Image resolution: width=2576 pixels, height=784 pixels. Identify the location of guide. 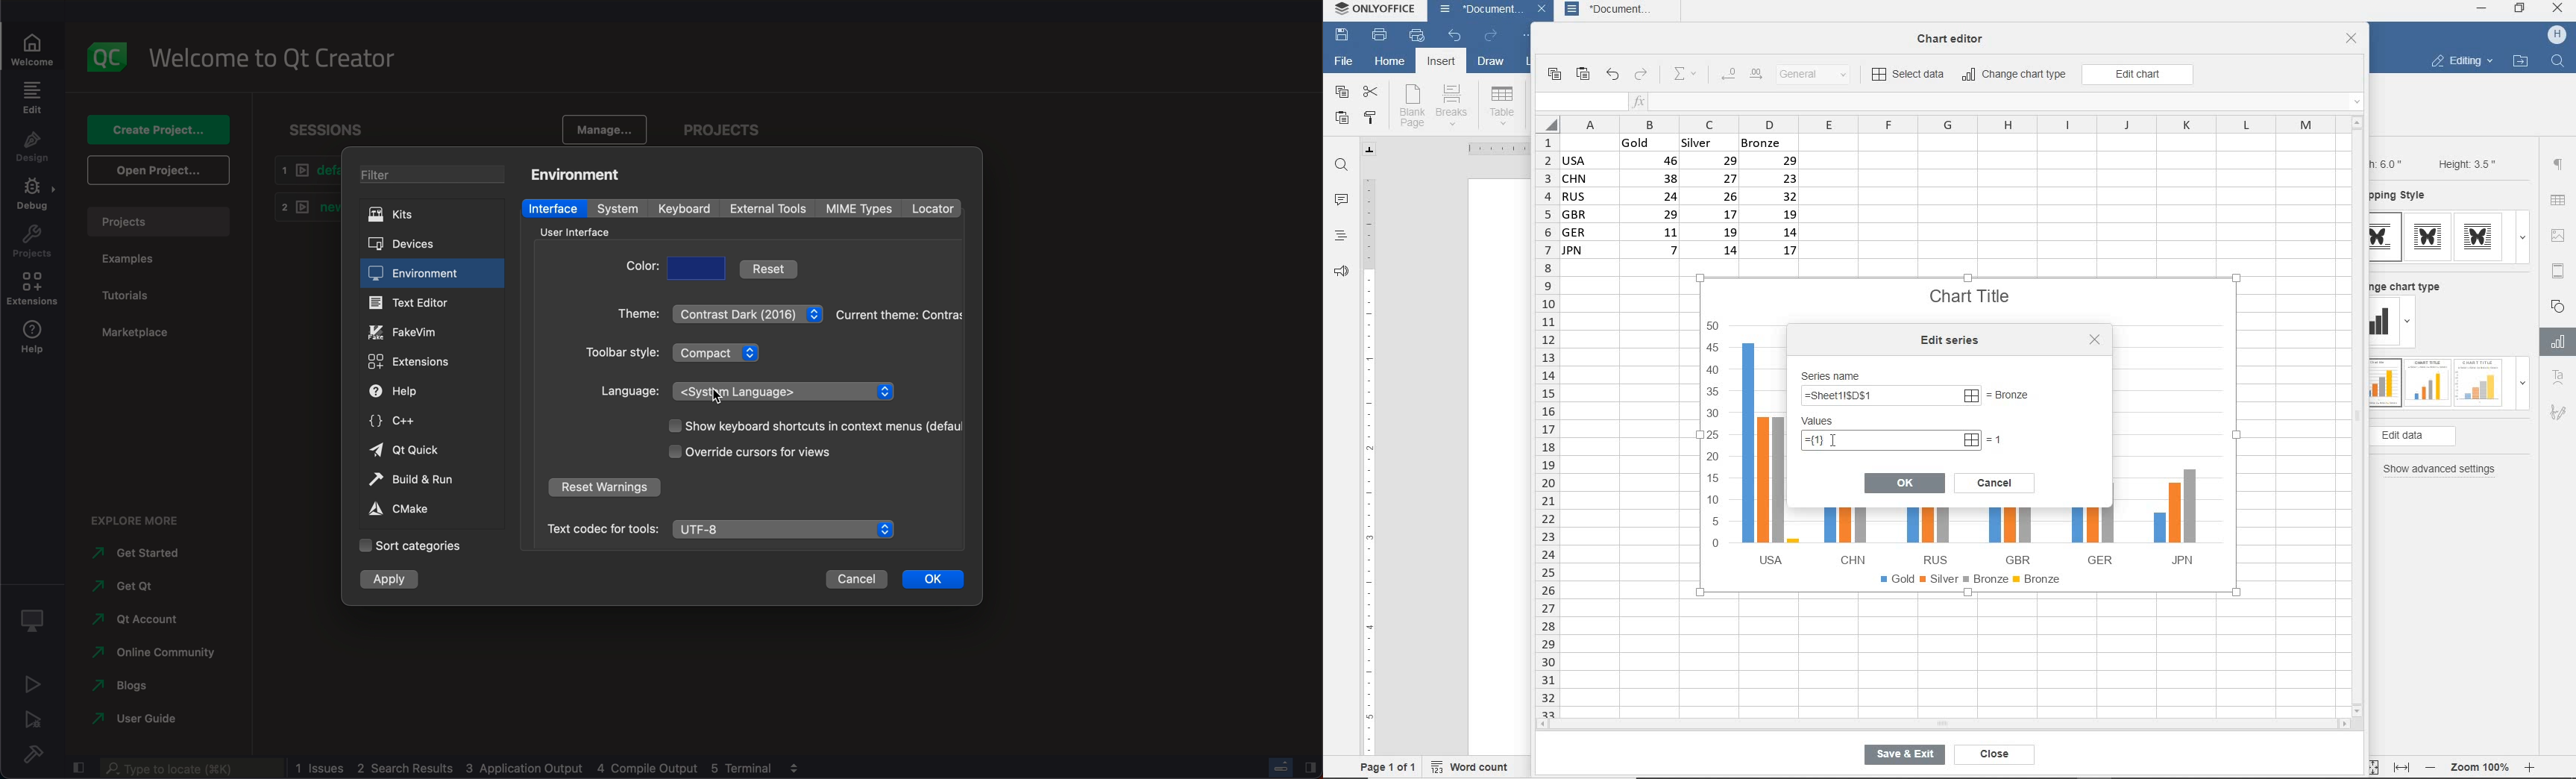
(131, 719).